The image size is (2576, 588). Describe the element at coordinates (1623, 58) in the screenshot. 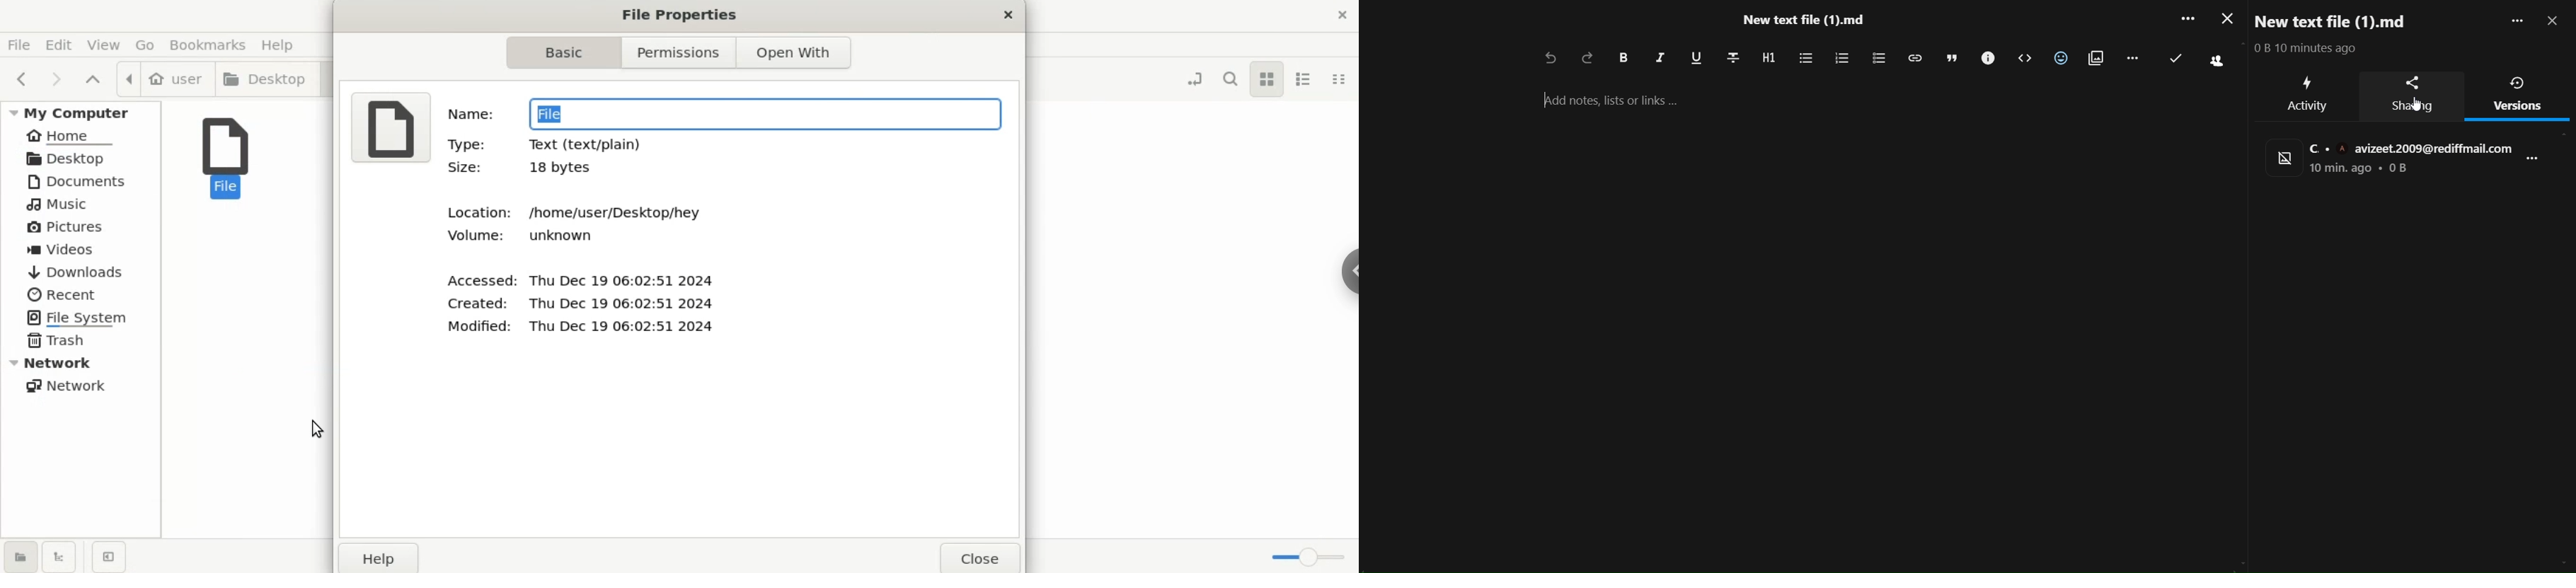

I see `bold` at that location.